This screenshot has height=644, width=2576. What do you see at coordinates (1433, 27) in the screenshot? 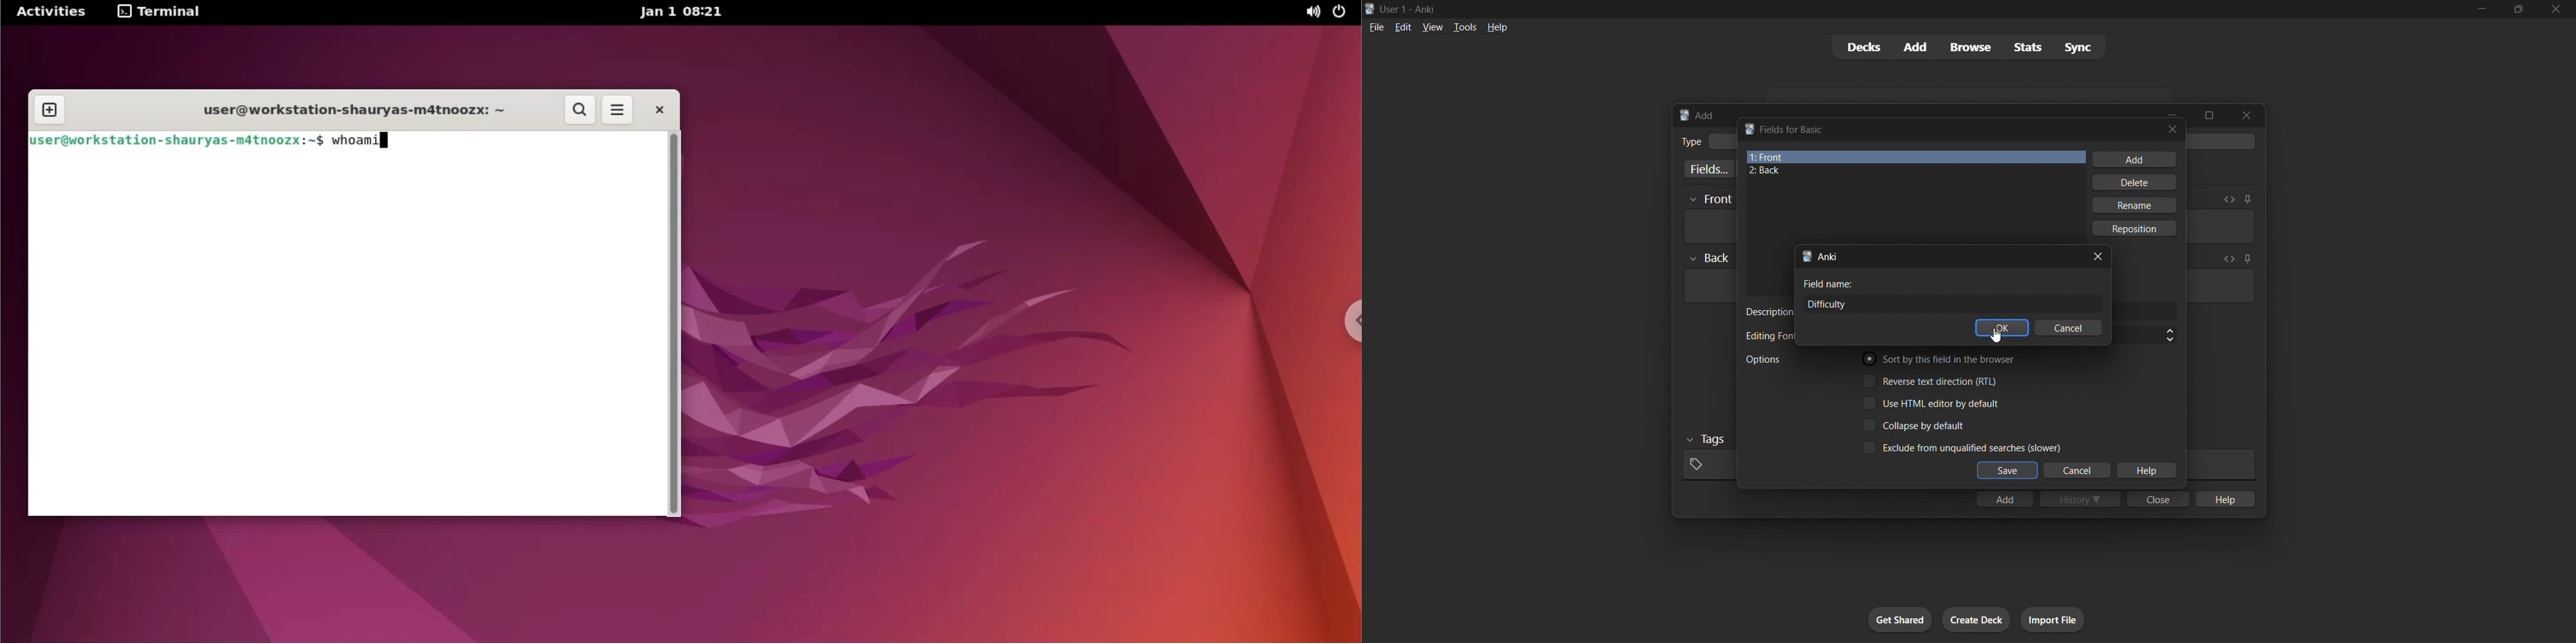
I see `view` at bounding box center [1433, 27].